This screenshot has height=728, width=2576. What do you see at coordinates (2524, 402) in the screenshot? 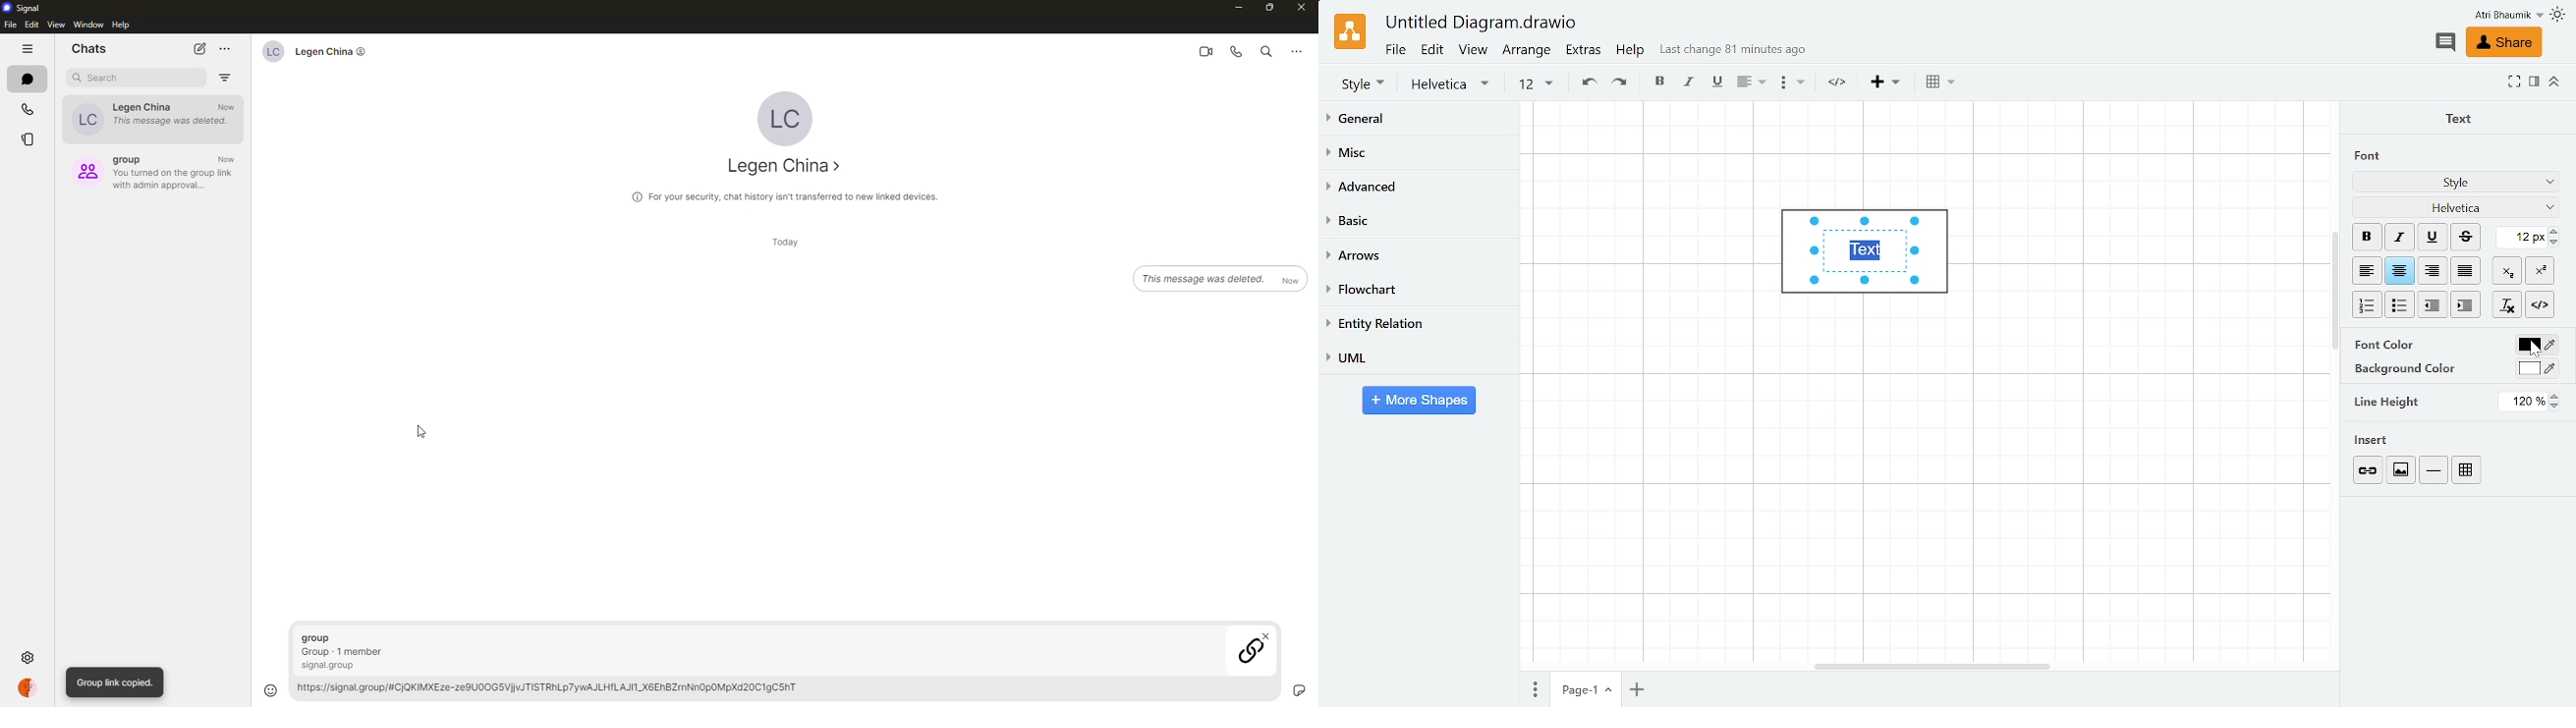
I see `Current line height` at bounding box center [2524, 402].